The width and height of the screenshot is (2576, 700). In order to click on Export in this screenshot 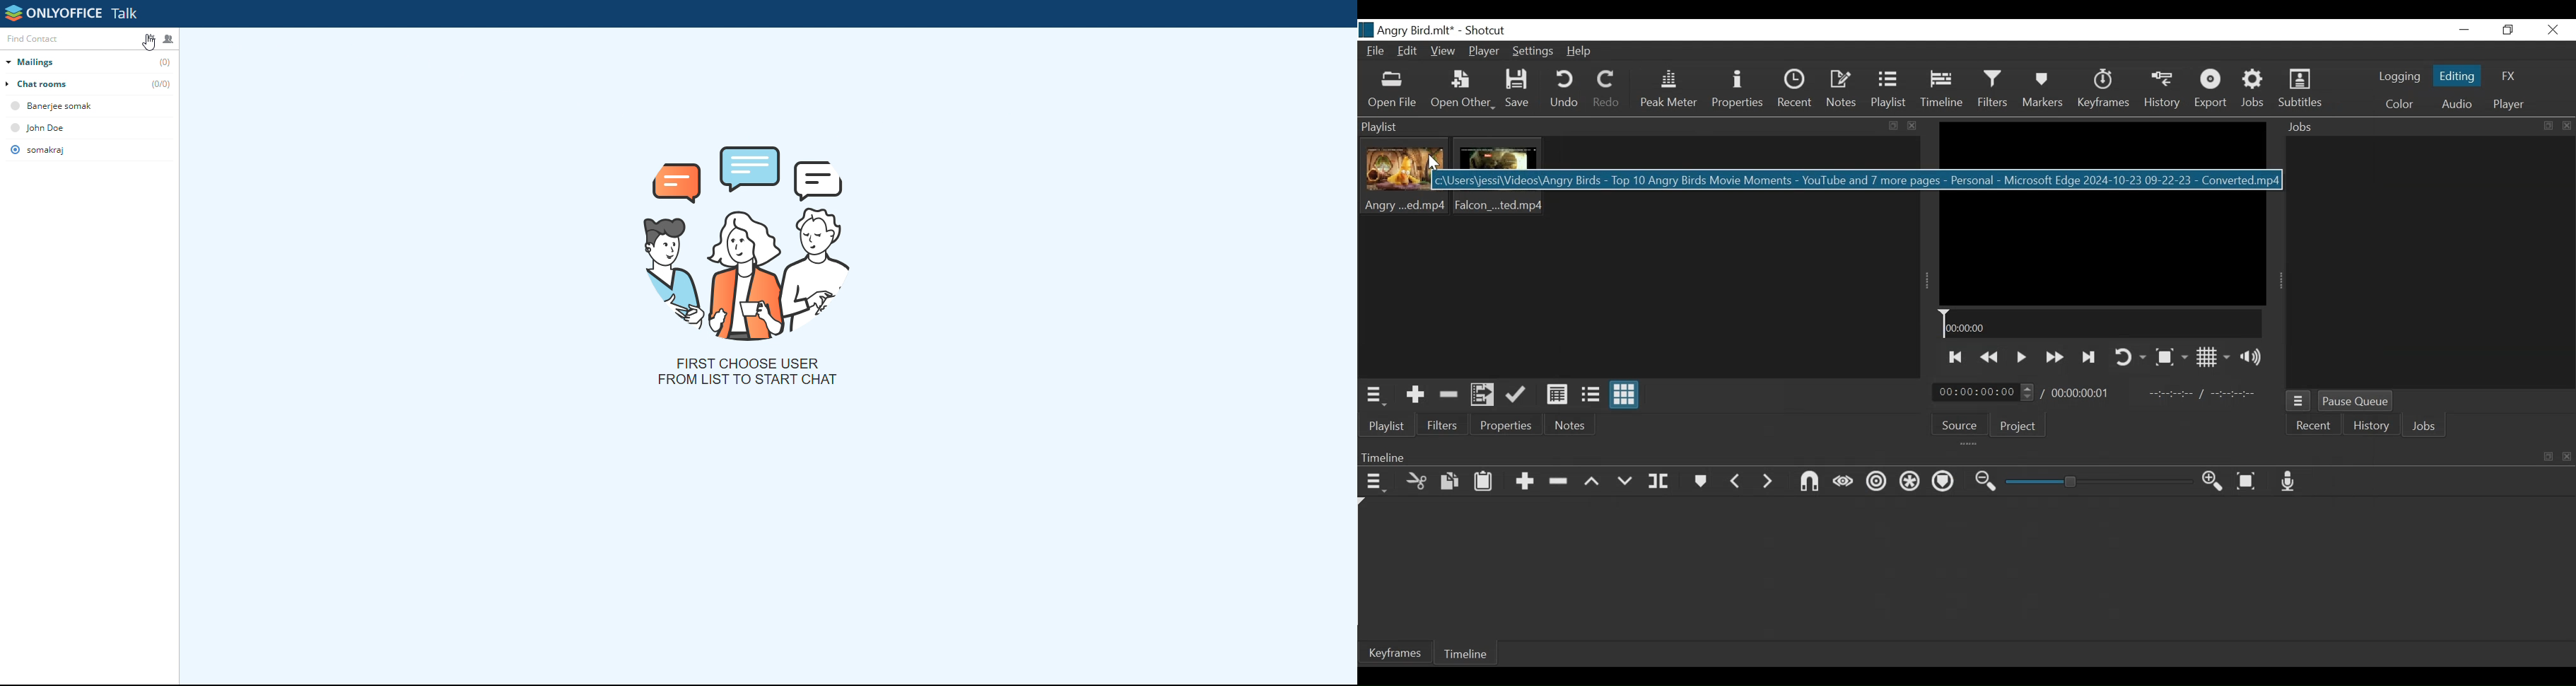, I will do `click(2212, 91)`.